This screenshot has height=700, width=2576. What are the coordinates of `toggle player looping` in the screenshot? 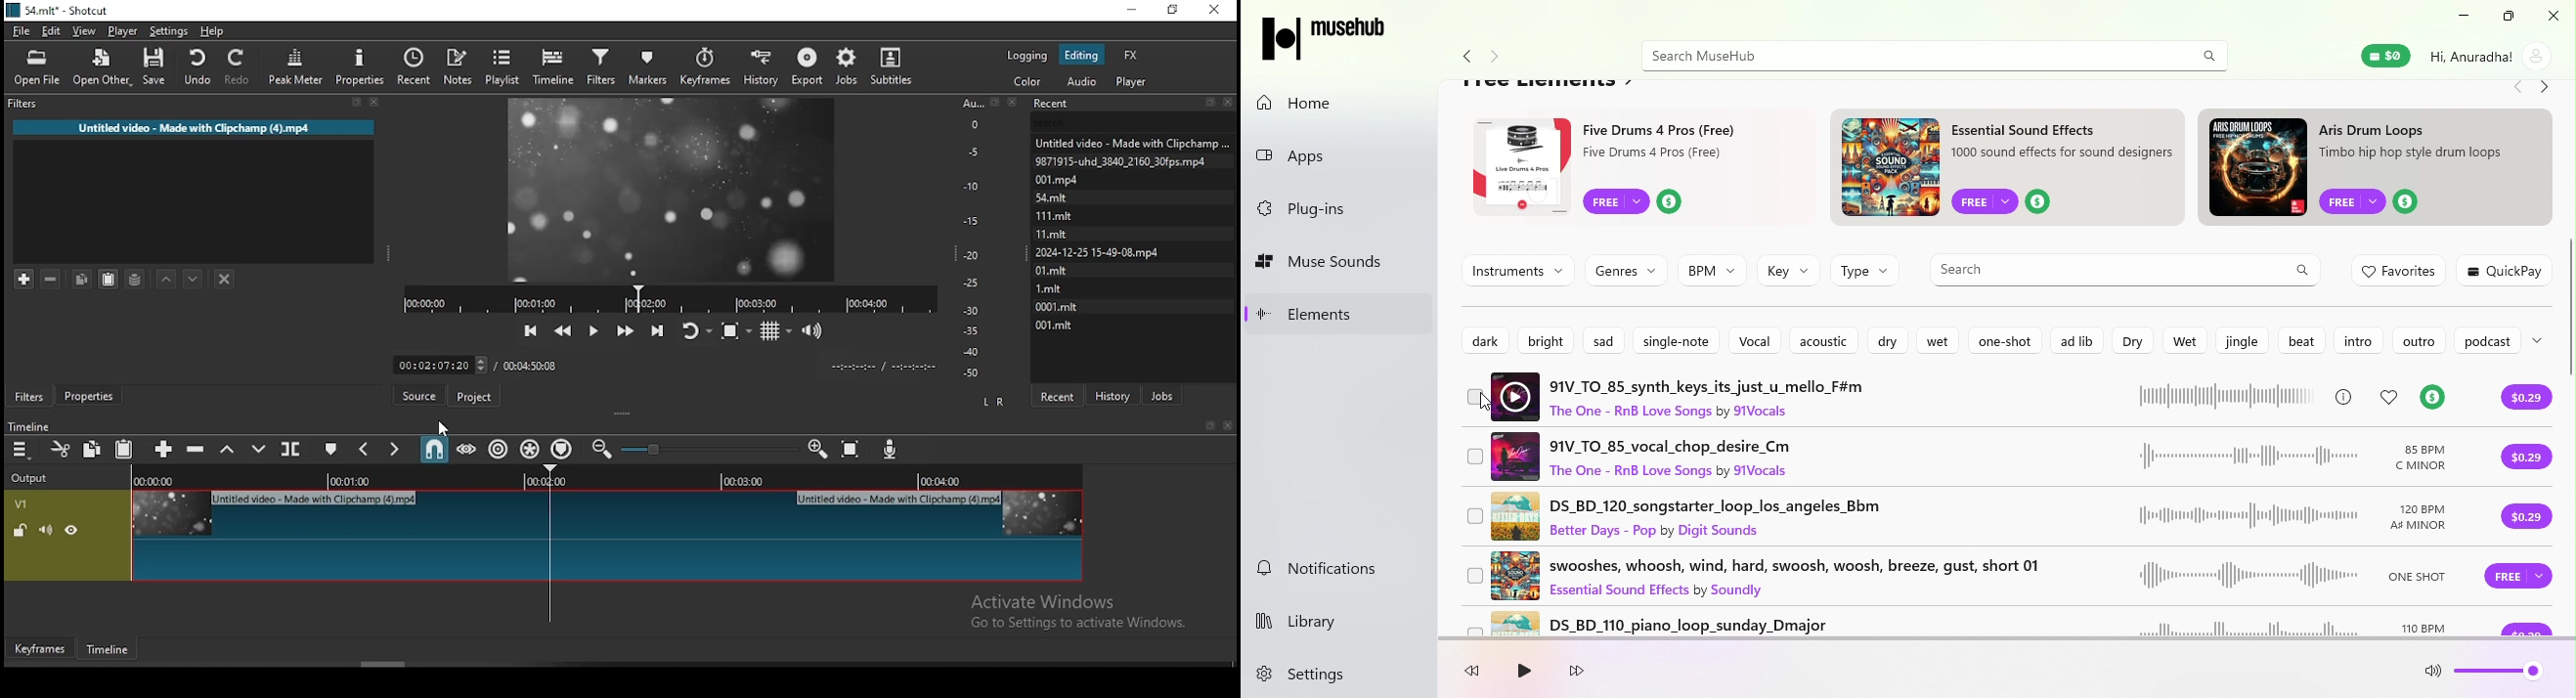 It's located at (696, 332).